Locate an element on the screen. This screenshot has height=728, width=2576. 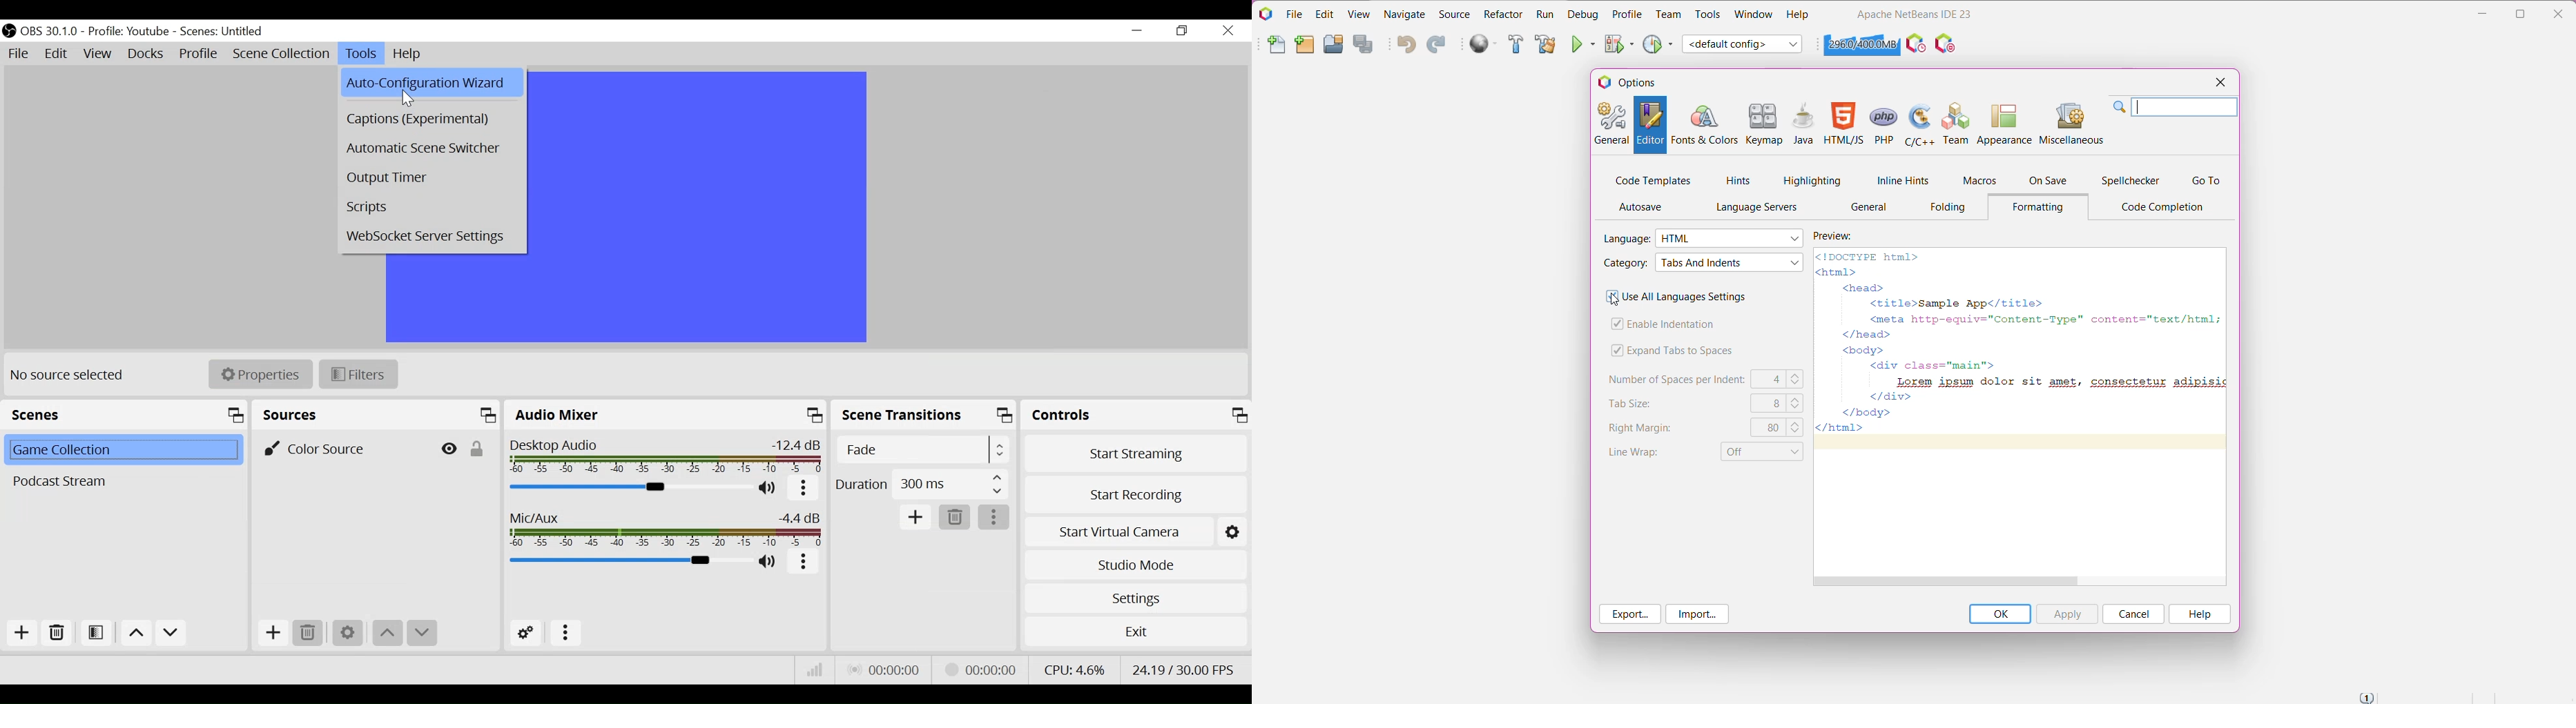
WebSocket Server Settings is located at coordinates (428, 239).